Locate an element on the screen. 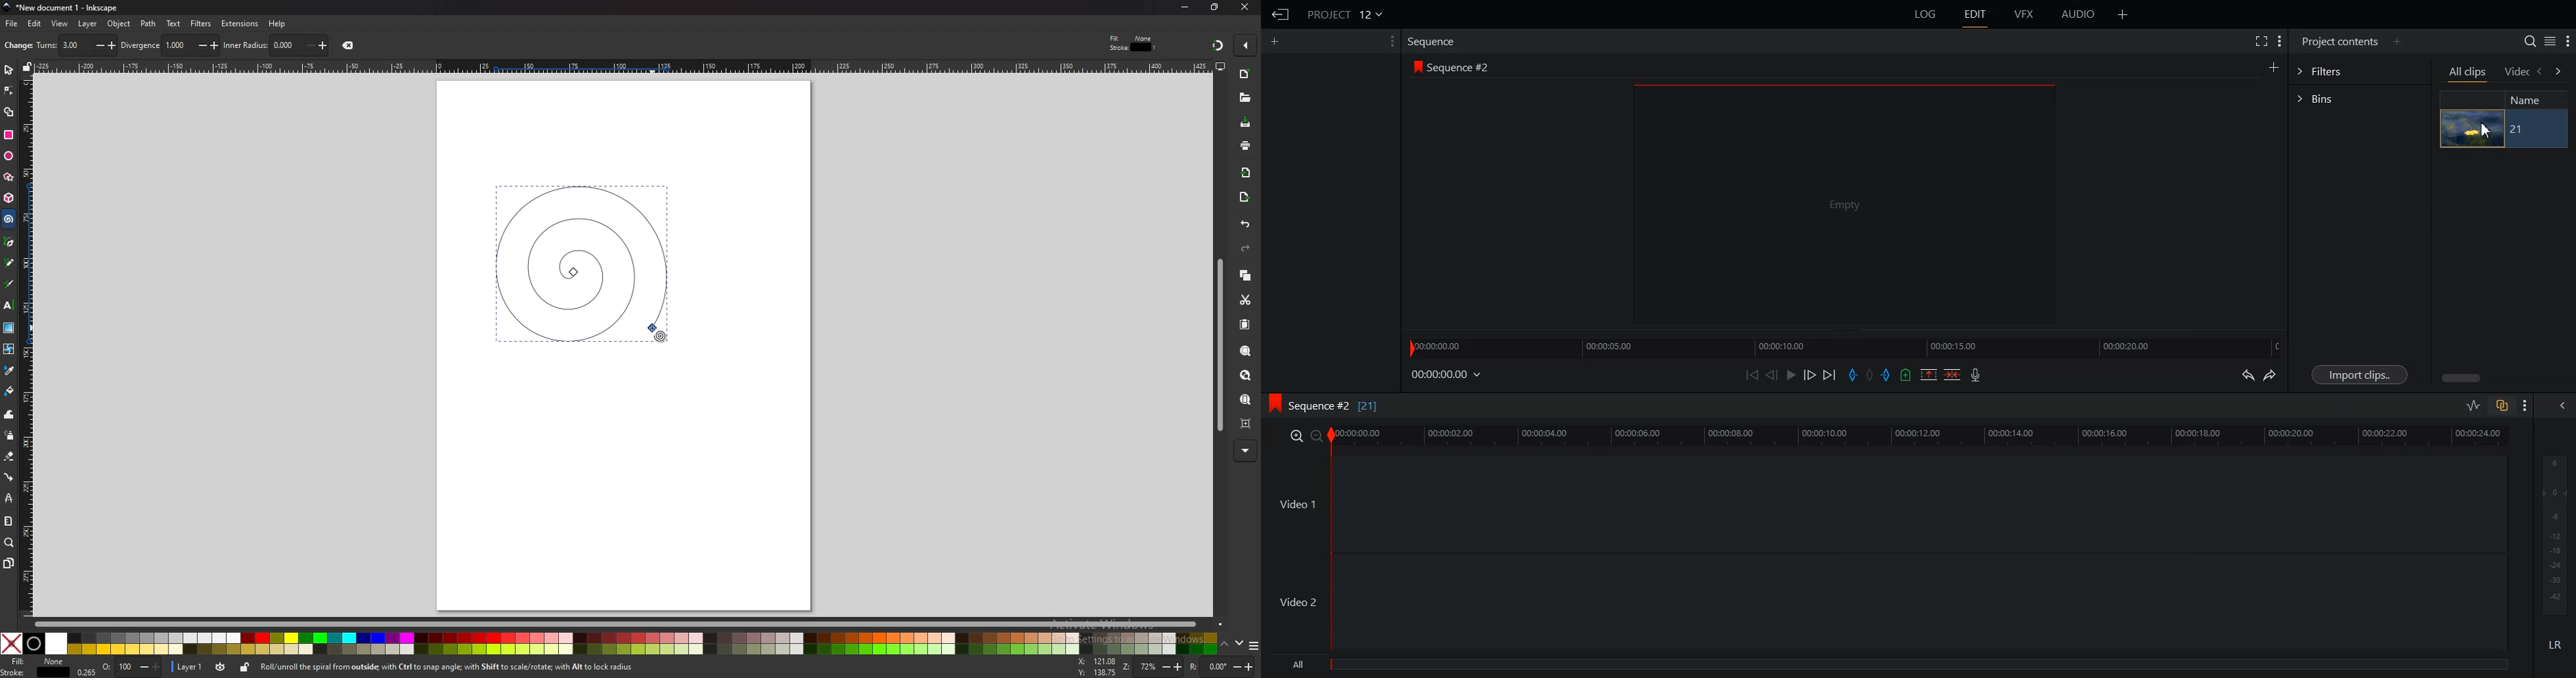  Sequence #2 is located at coordinates (1462, 67).